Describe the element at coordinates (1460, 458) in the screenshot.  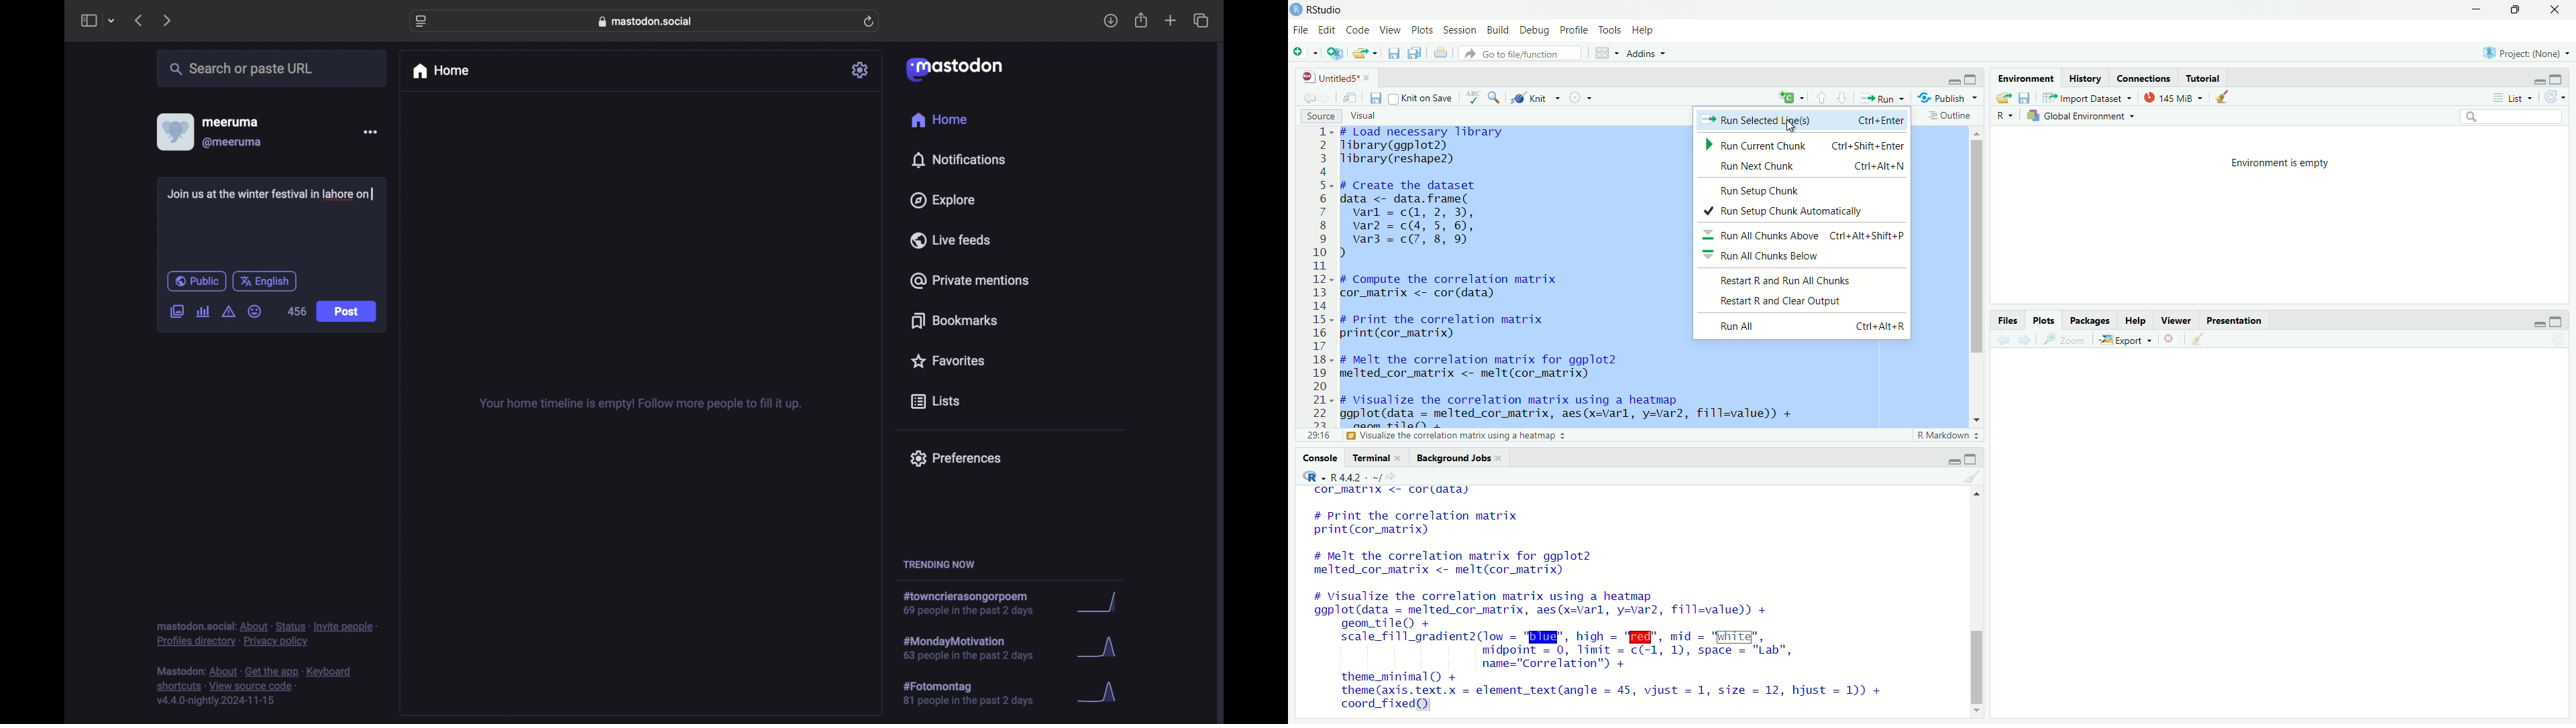
I see `background jobs` at that location.